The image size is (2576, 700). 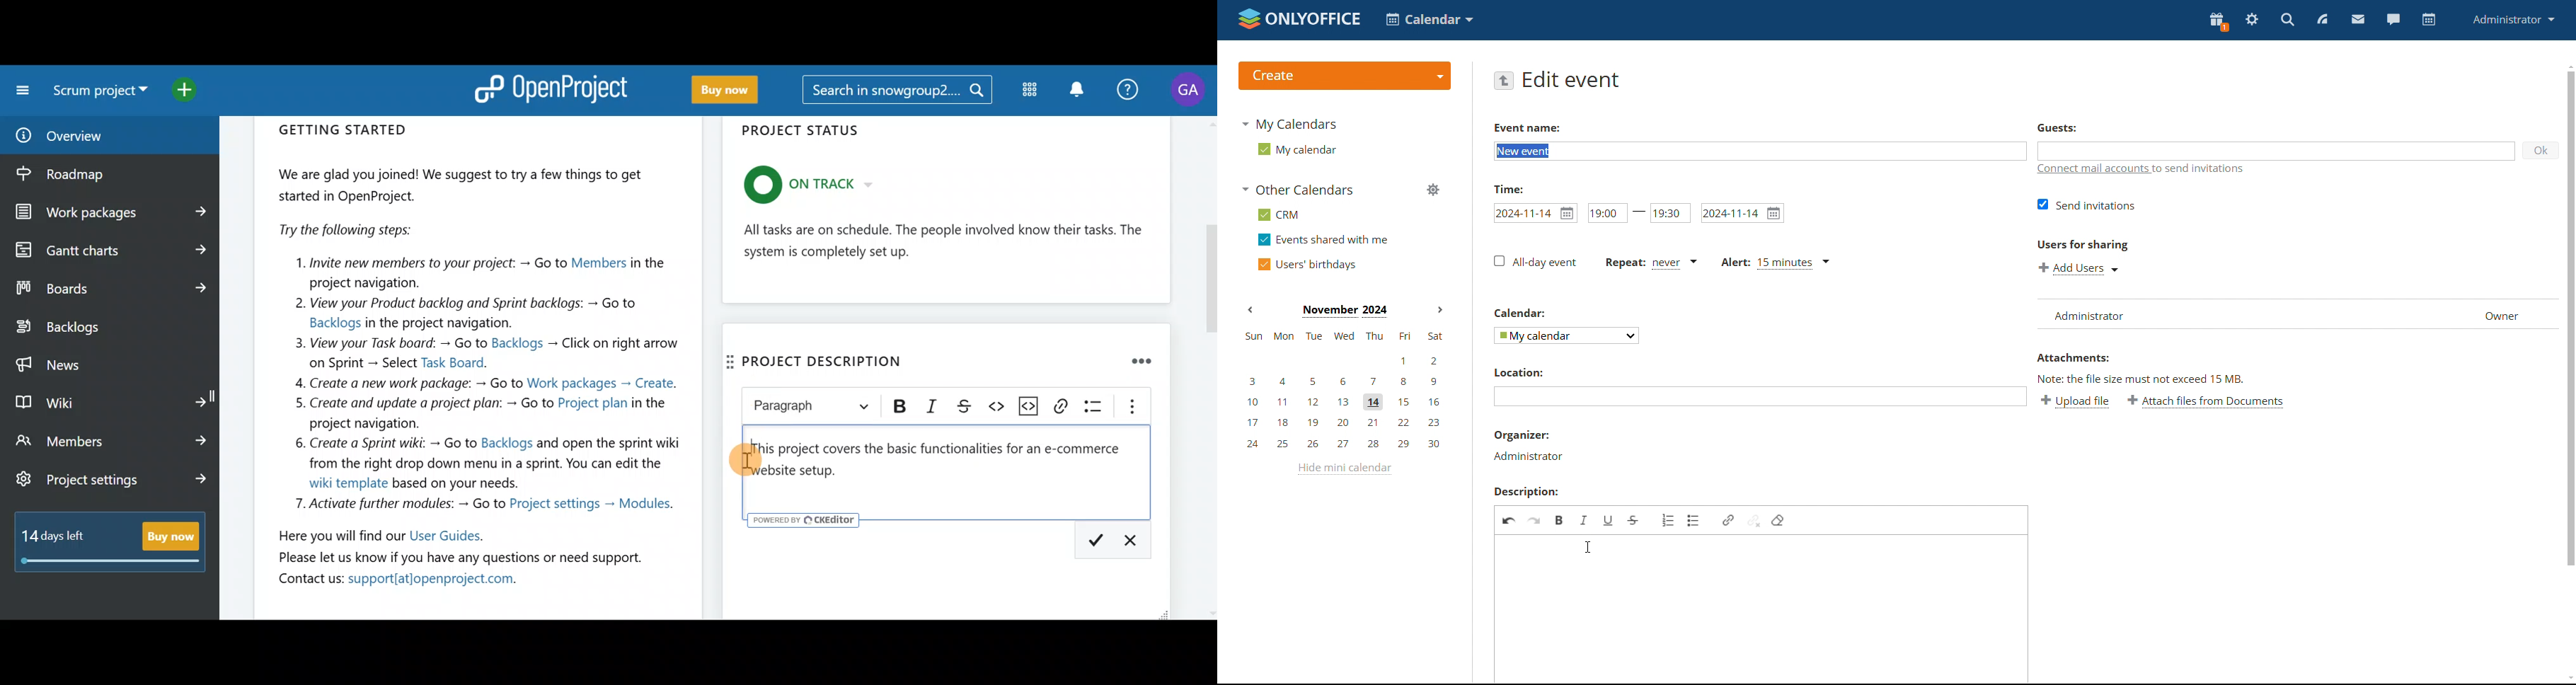 What do you see at coordinates (1438, 310) in the screenshot?
I see `next months` at bounding box center [1438, 310].